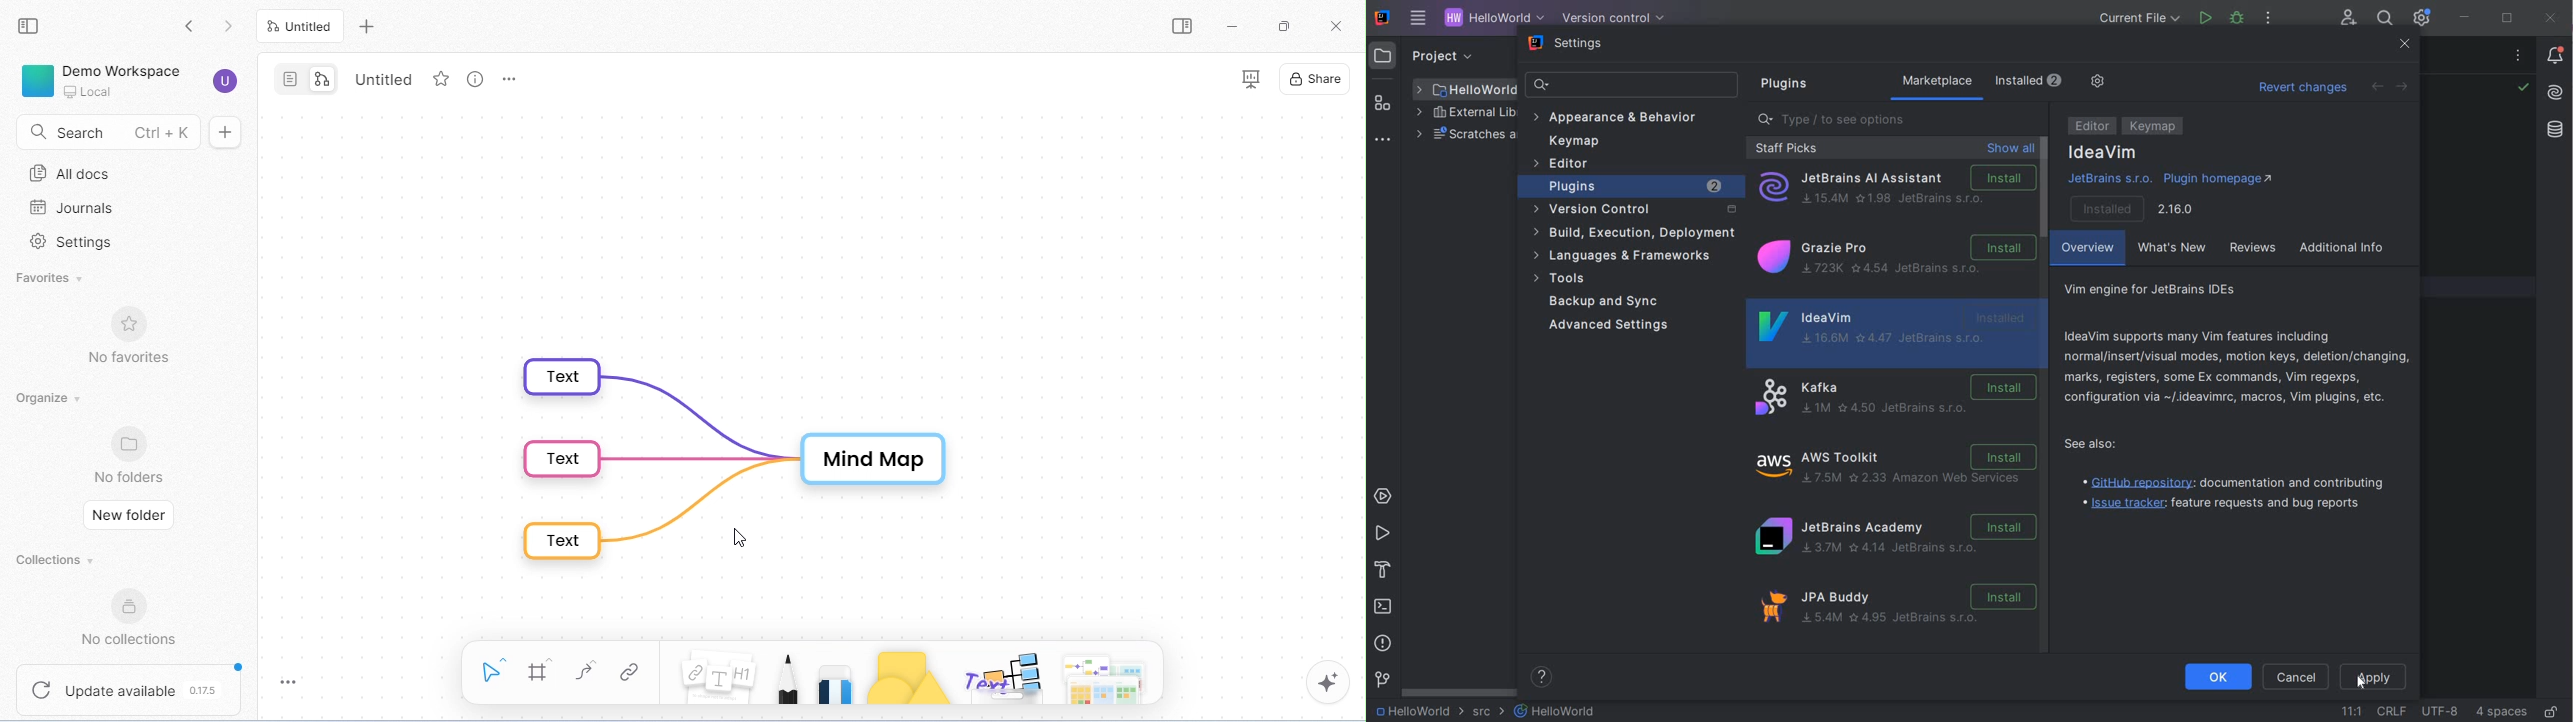 The height and width of the screenshot is (728, 2576). What do you see at coordinates (1384, 103) in the screenshot?
I see `STRUCTURE` at bounding box center [1384, 103].